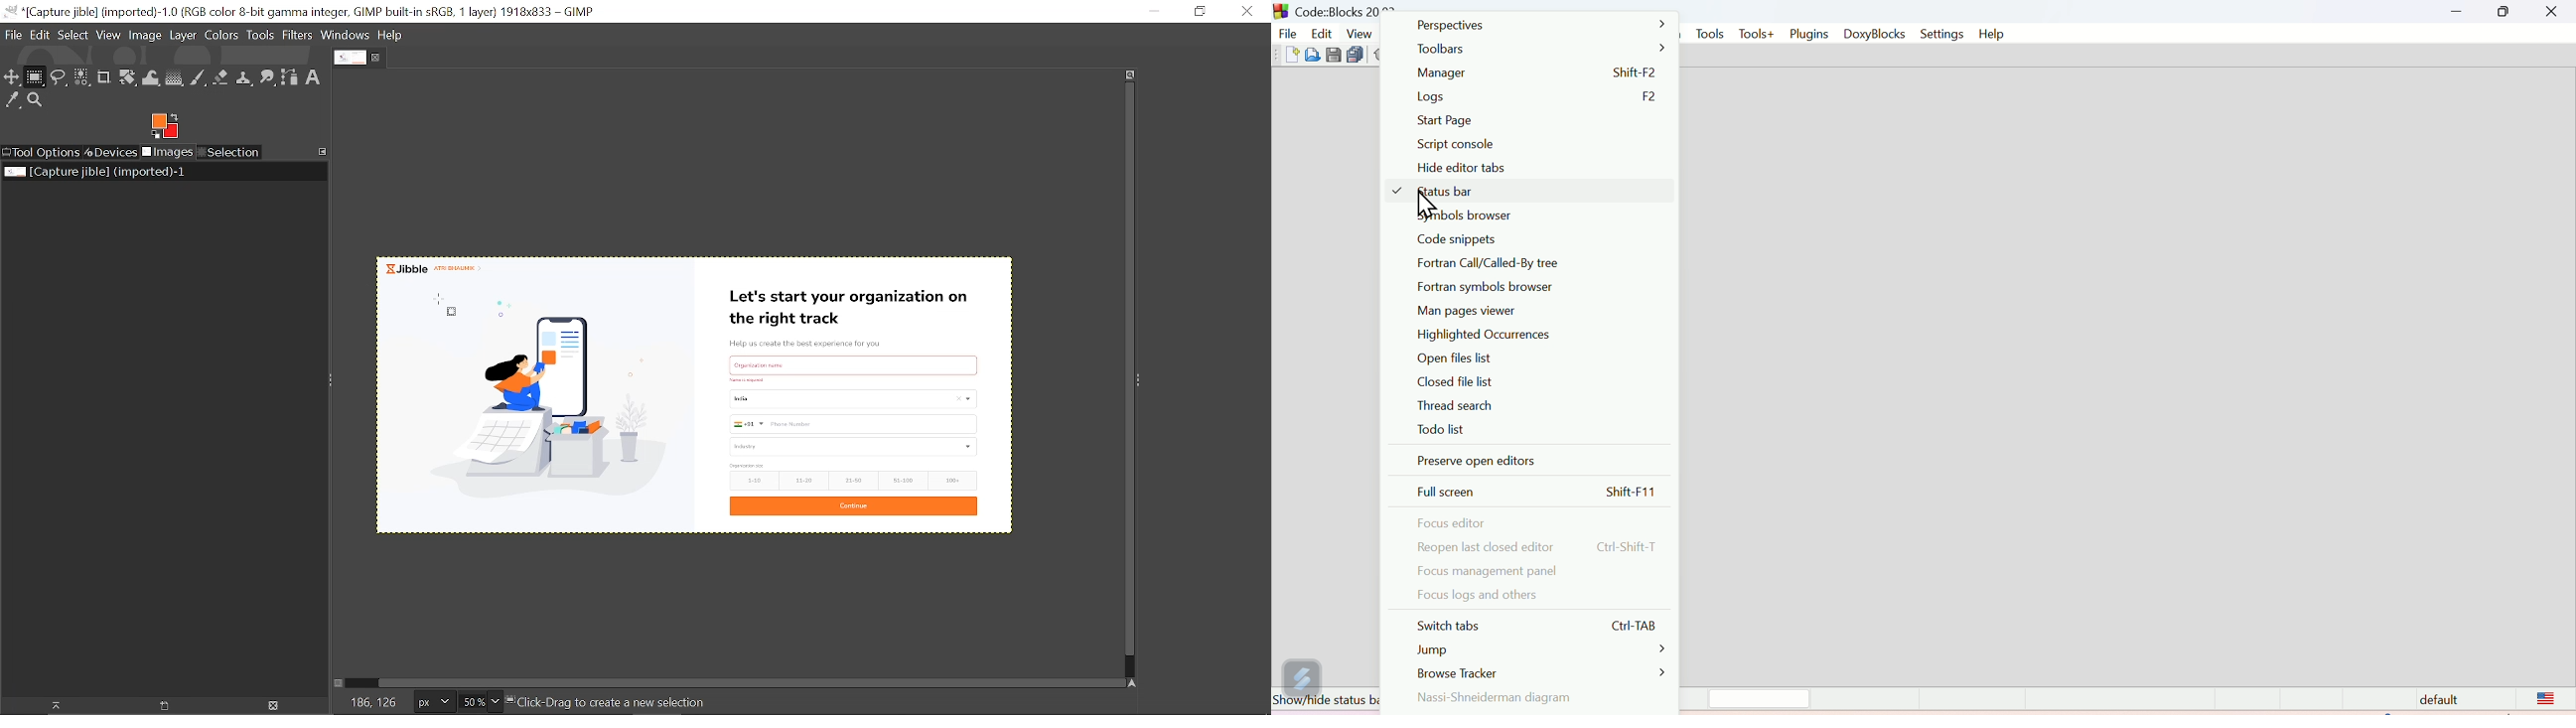 This screenshot has width=2576, height=728. I want to click on Close tab, so click(378, 58).